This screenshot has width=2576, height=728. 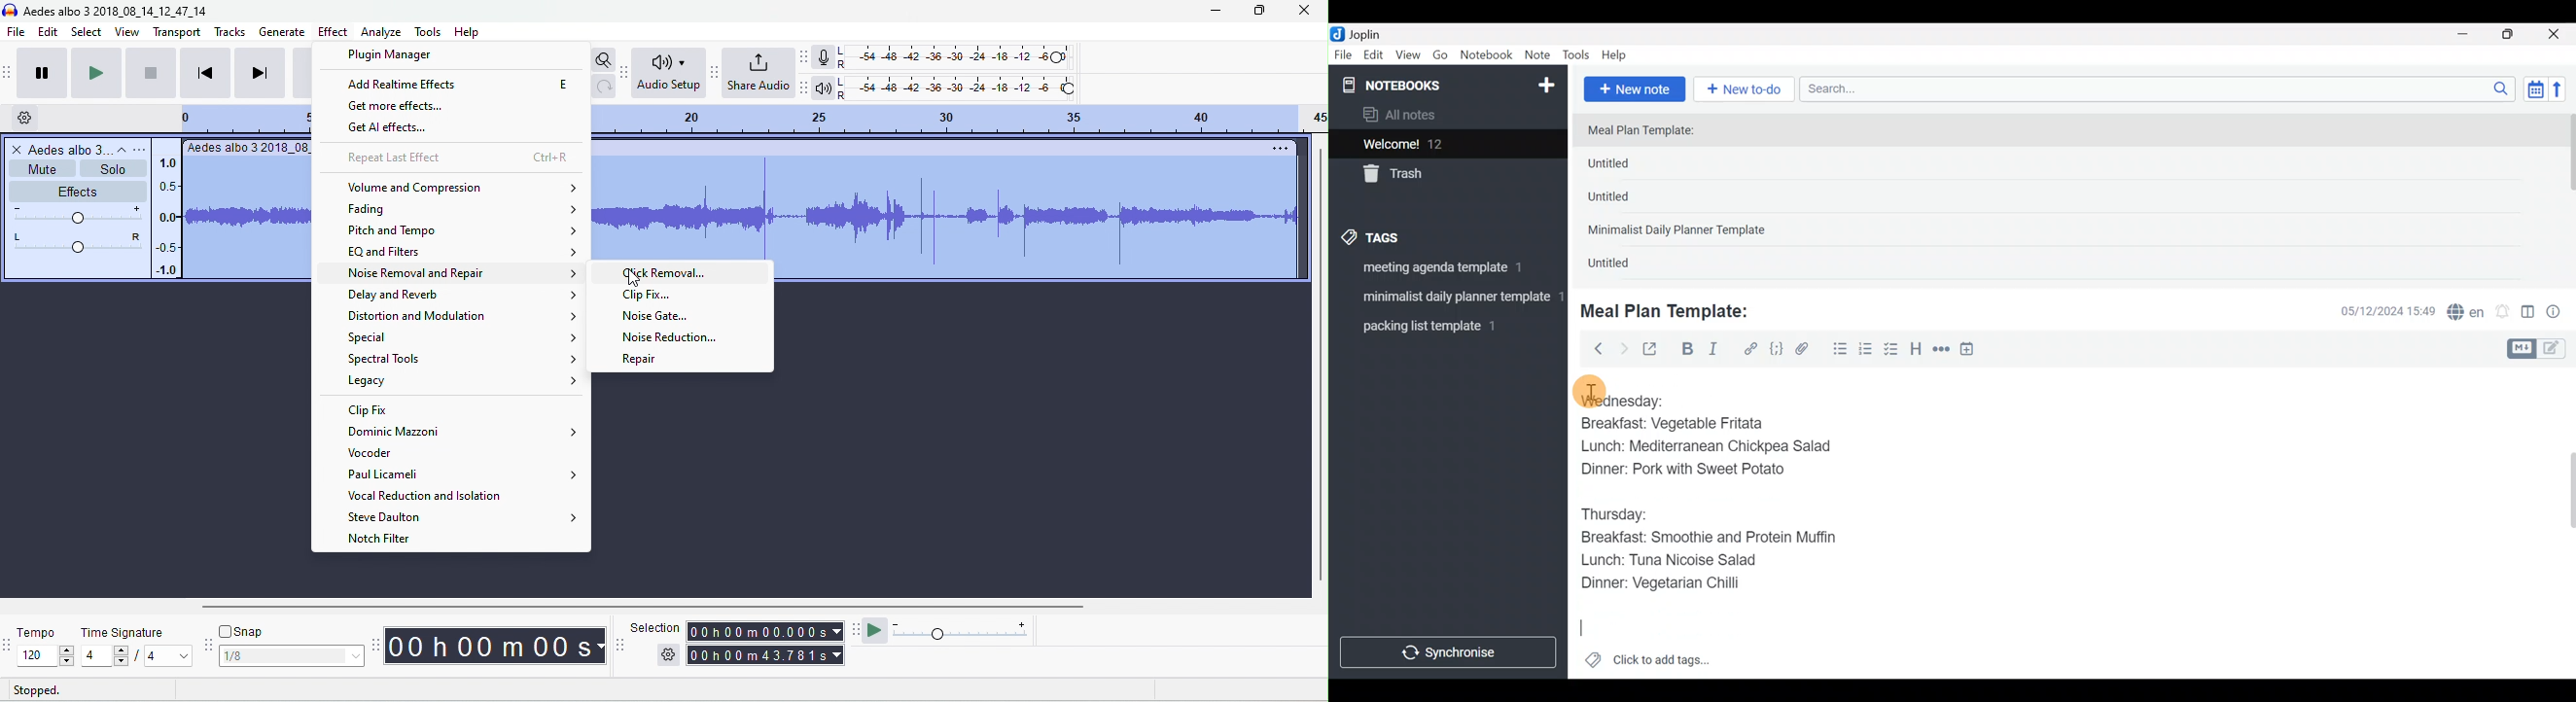 I want to click on L, so click(x=842, y=82).